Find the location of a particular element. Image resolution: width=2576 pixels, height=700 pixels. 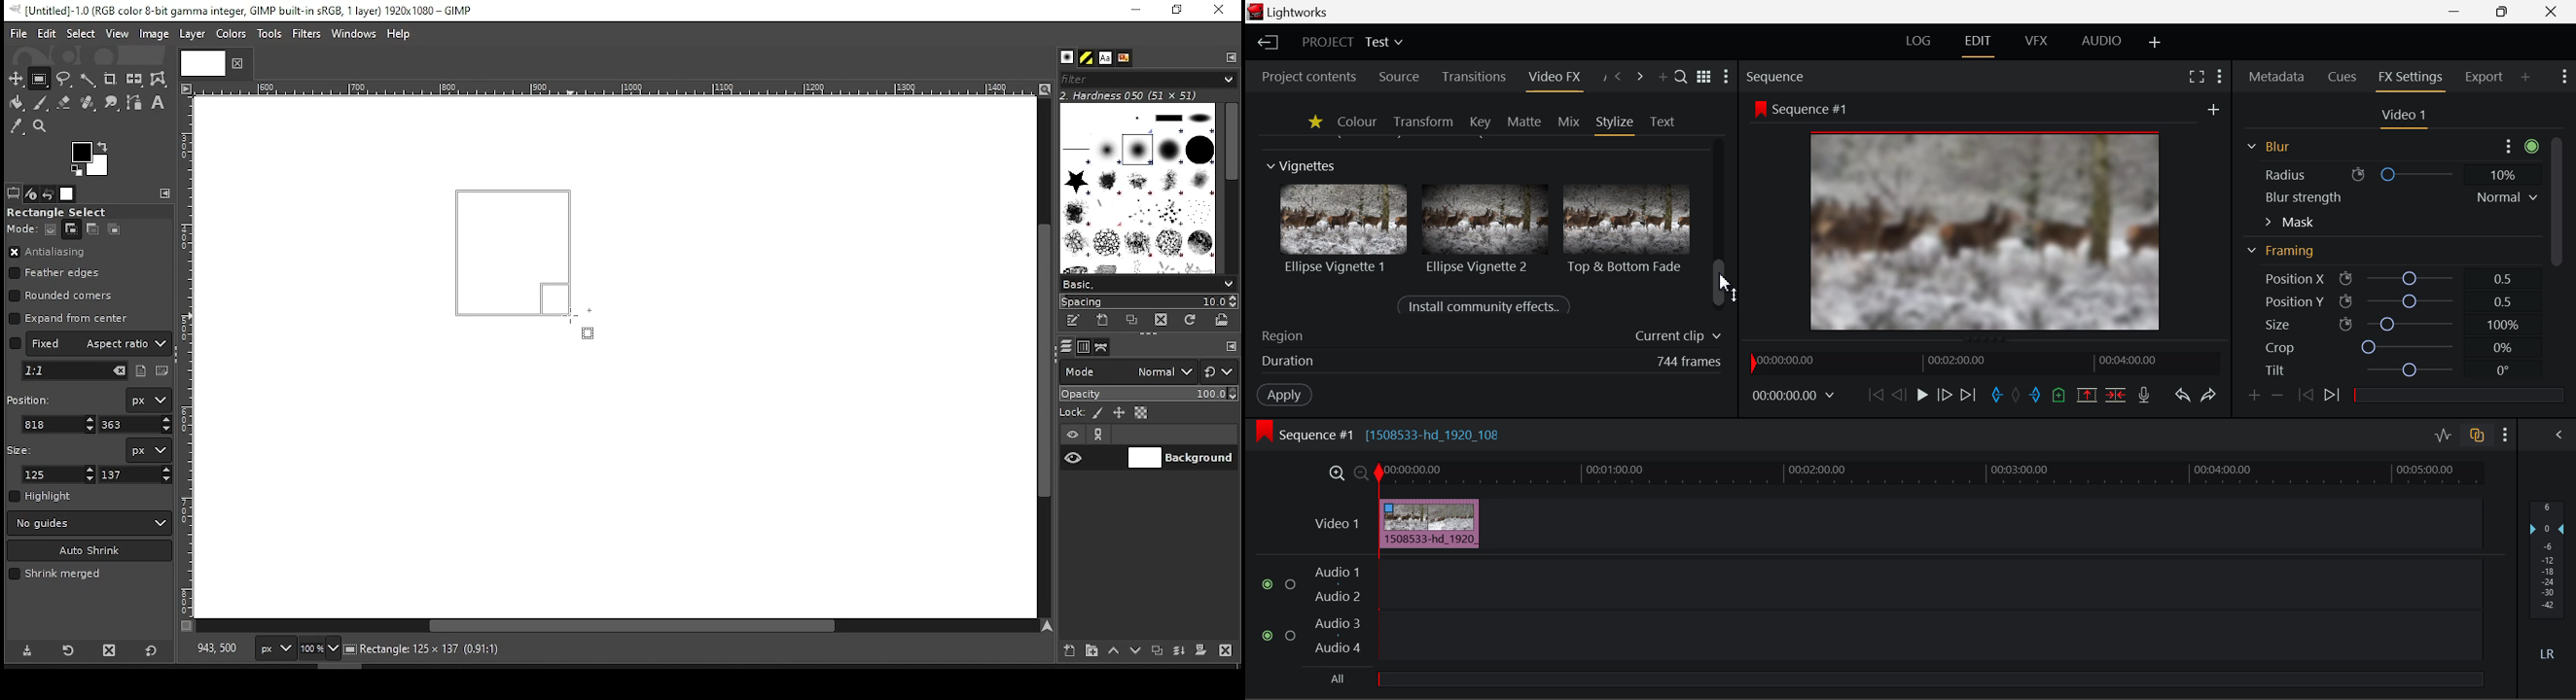

Back to Homepage is located at coordinates (1265, 43).